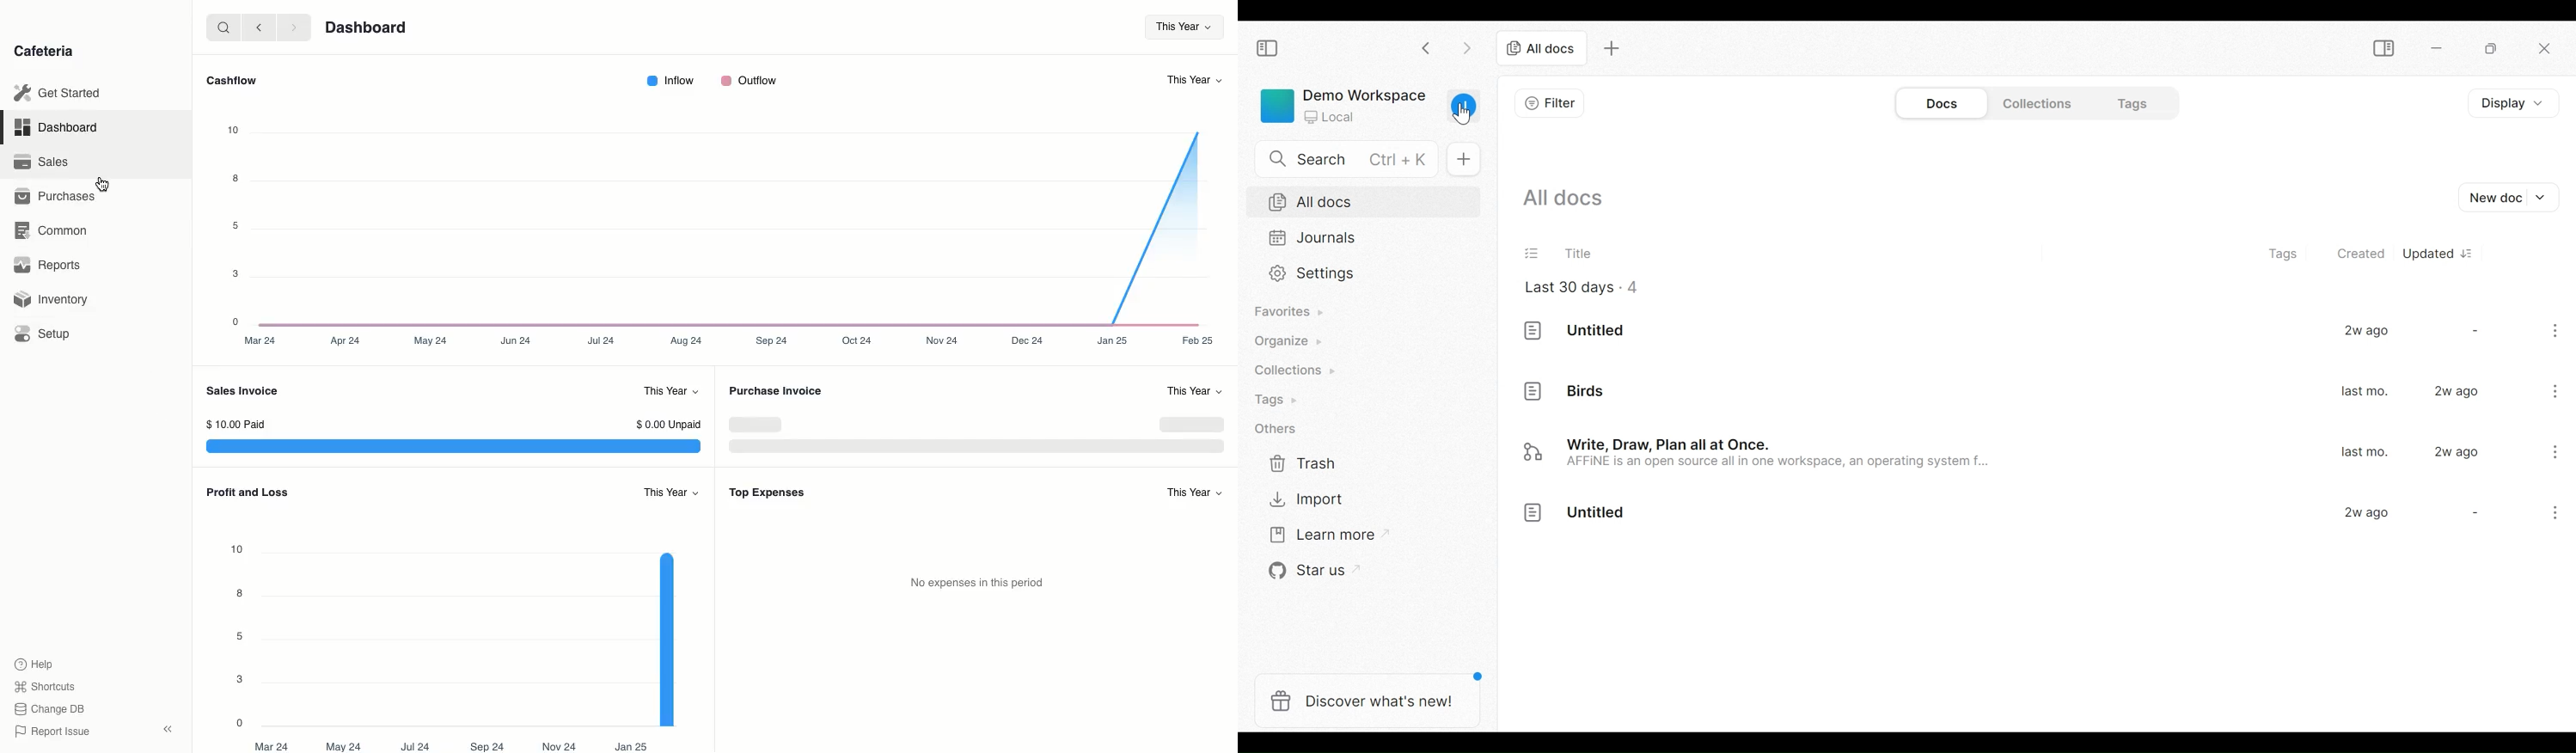 Image resolution: width=2576 pixels, height=756 pixels. I want to click on Updated, so click(2440, 252).